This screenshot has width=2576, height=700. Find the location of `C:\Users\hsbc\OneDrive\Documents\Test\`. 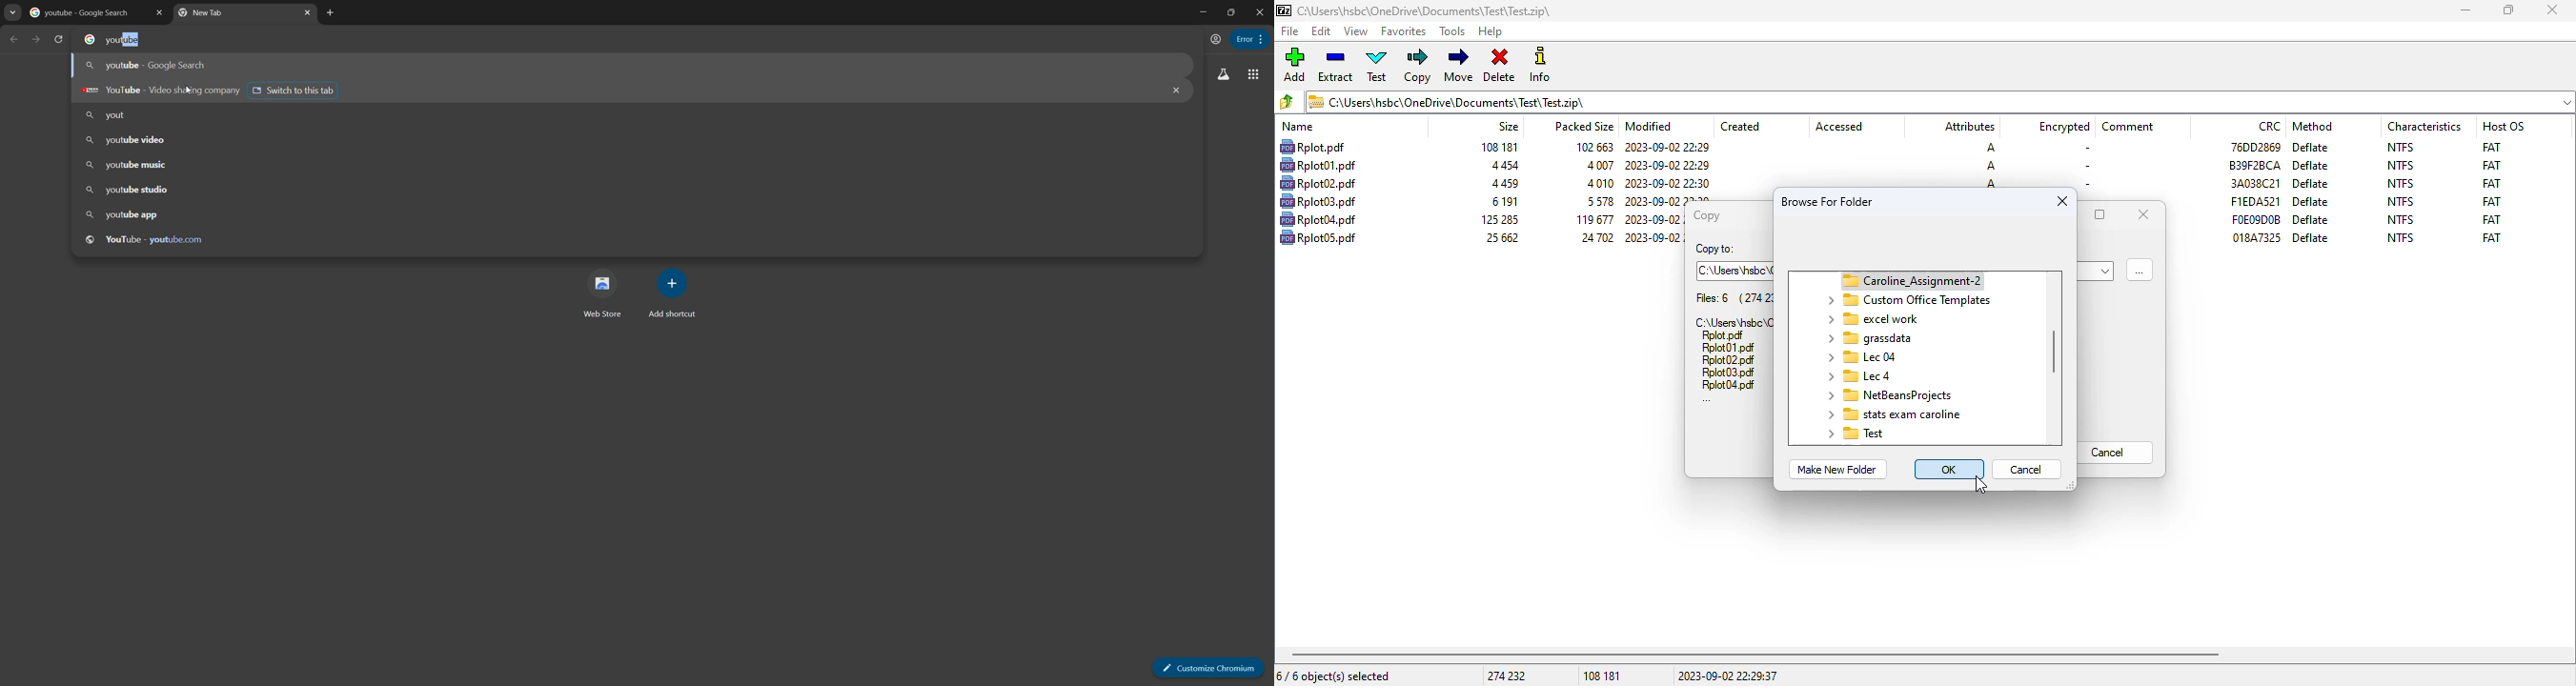

C:\Users\hsbc\OneDrive\Documents\Test\ is located at coordinates (1735, 271).